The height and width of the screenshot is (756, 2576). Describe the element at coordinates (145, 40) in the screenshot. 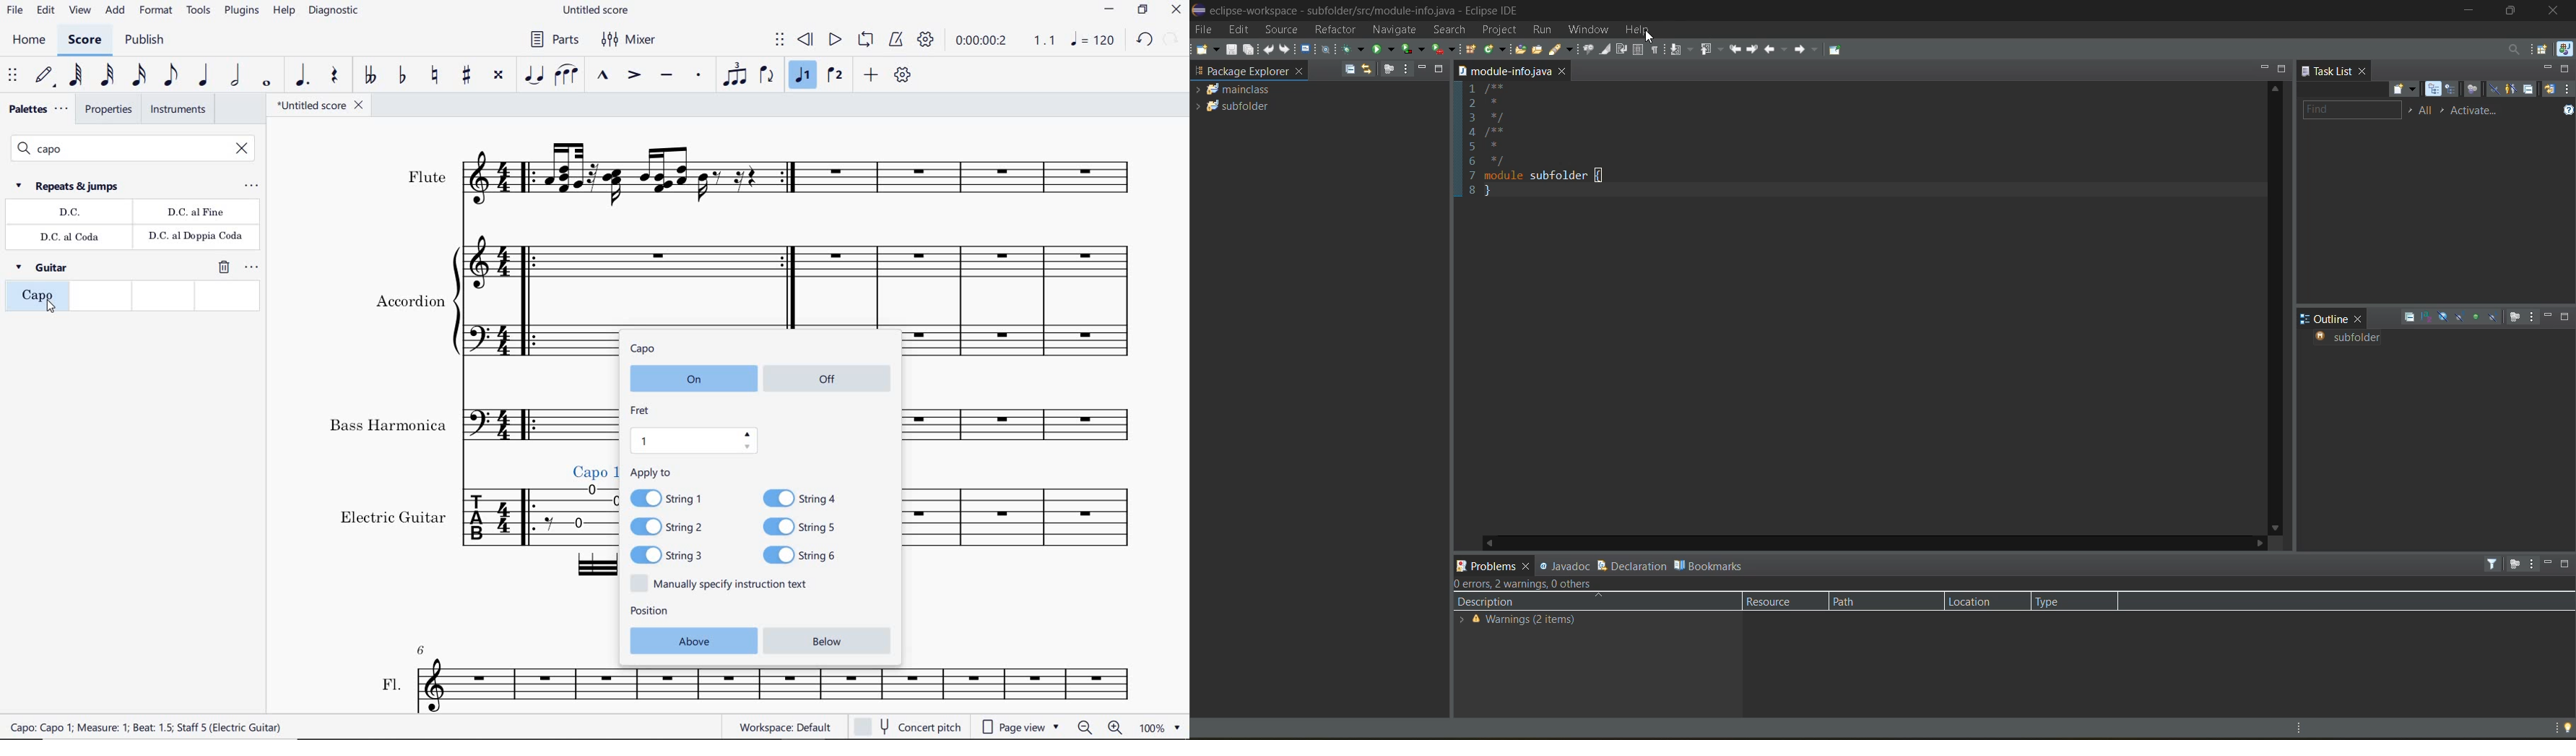

I see `publish` at that location.